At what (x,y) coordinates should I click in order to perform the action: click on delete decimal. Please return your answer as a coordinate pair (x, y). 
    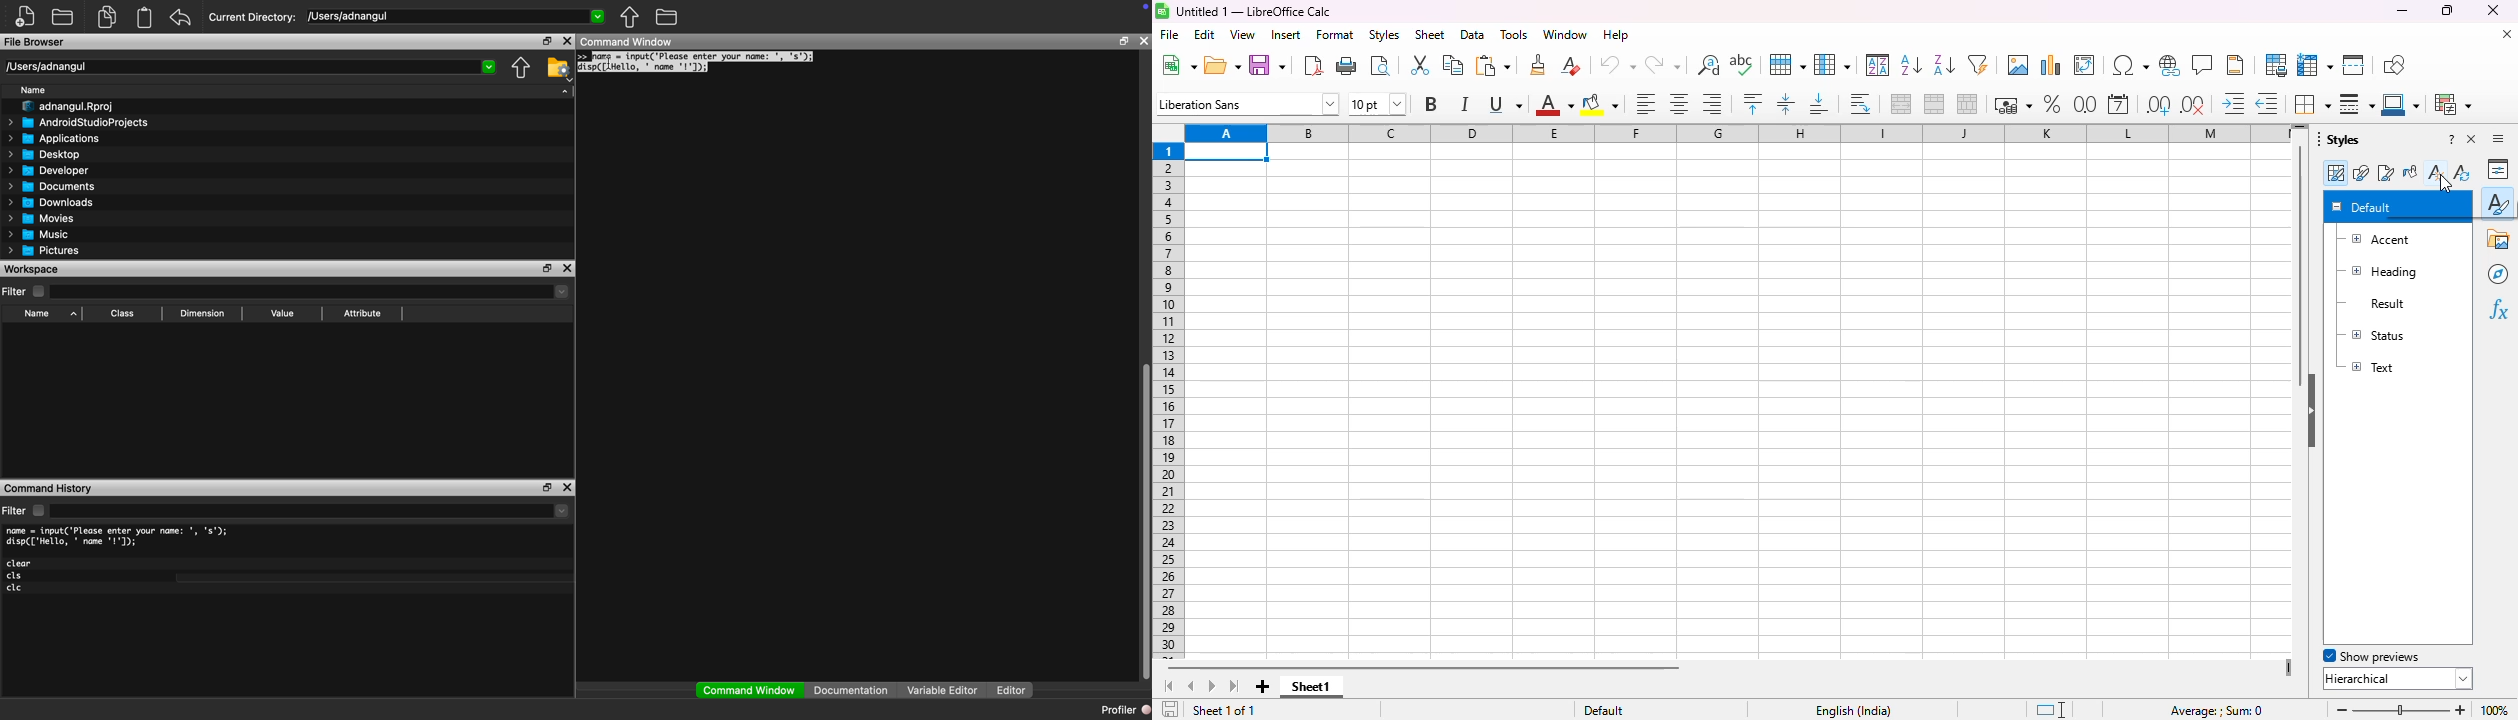
    Looking at the image, I should click on (2267, 103).